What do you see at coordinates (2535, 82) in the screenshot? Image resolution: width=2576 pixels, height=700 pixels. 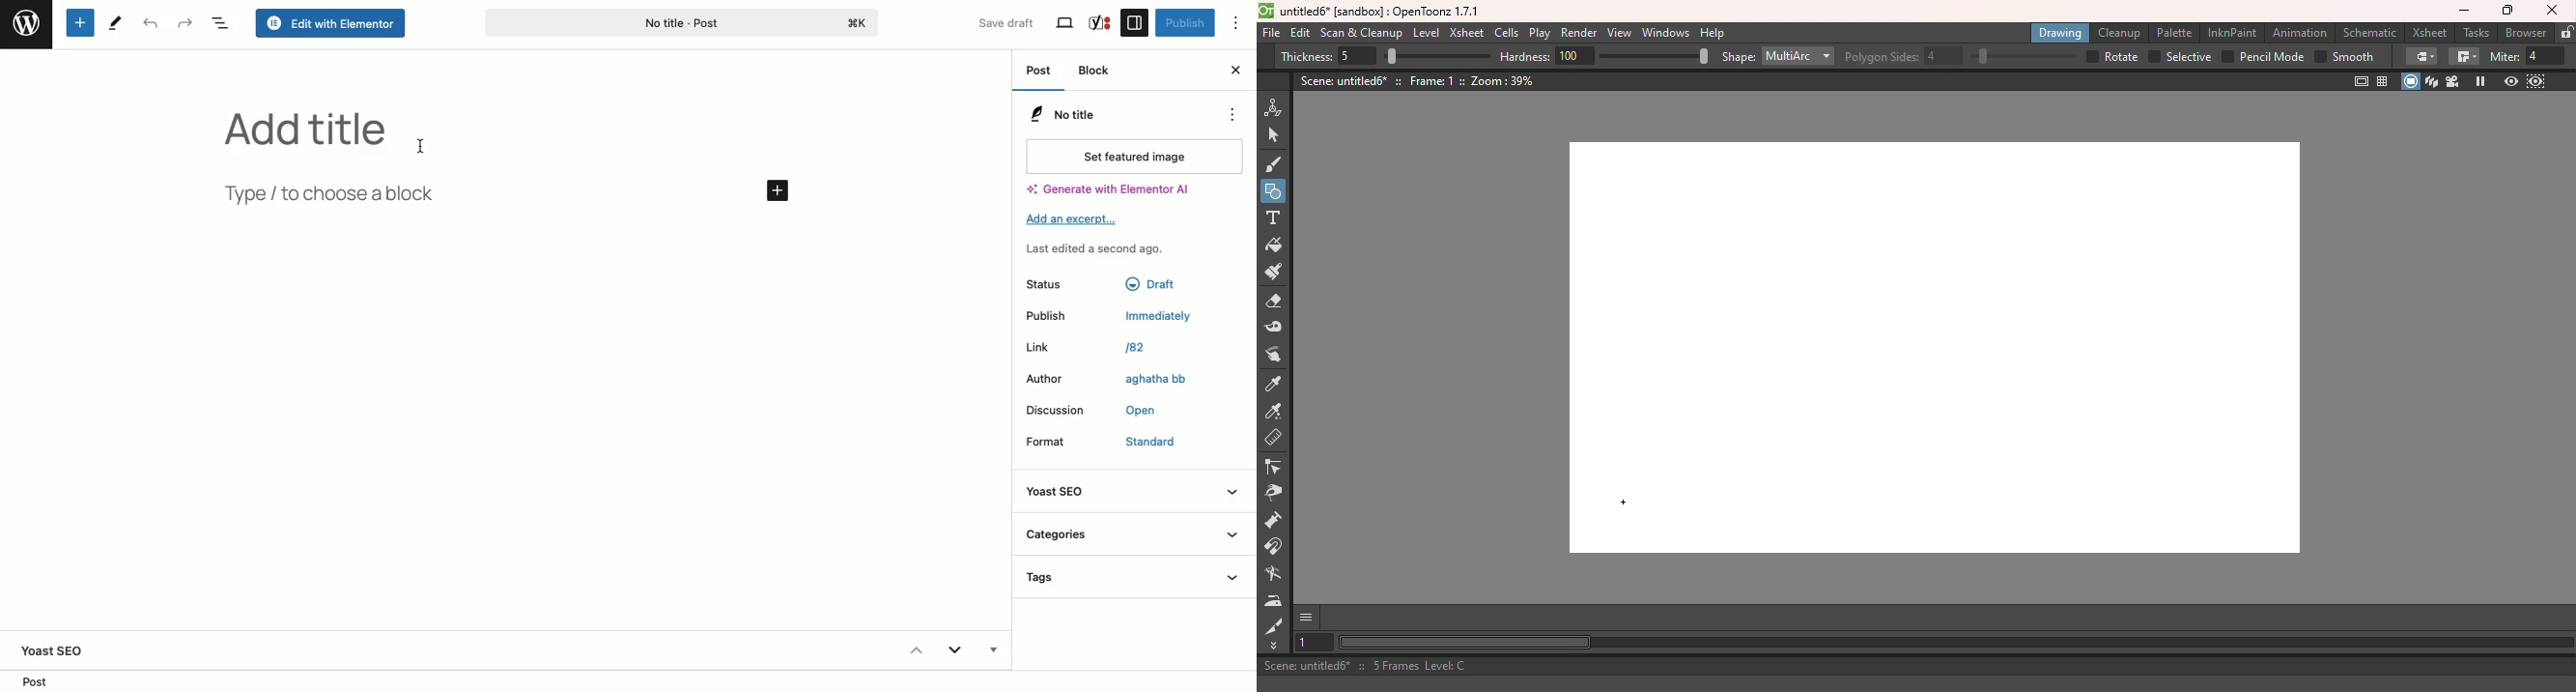 I see `Sub-camera preview` at bounding box center [2535, 82].